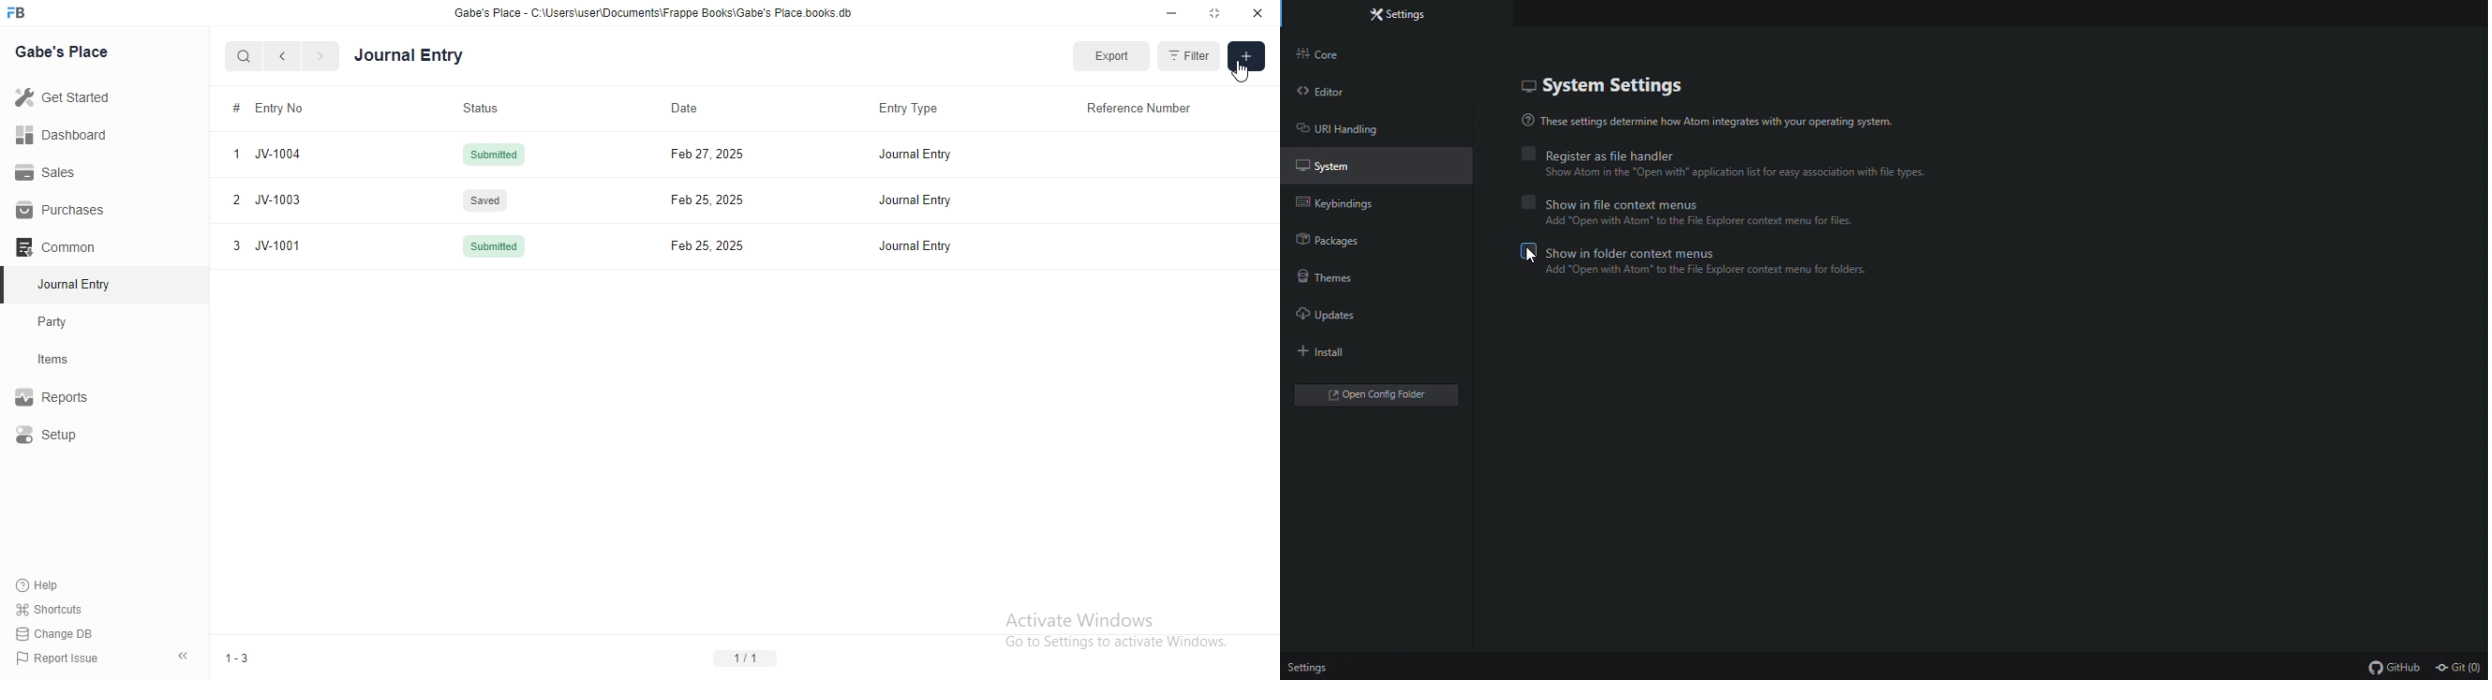 This screenshot has height=700, width=2492. What do you see at coordinates (1114, 56) in the screenshot?
I see `Export` at bounding box center [1114, 56].